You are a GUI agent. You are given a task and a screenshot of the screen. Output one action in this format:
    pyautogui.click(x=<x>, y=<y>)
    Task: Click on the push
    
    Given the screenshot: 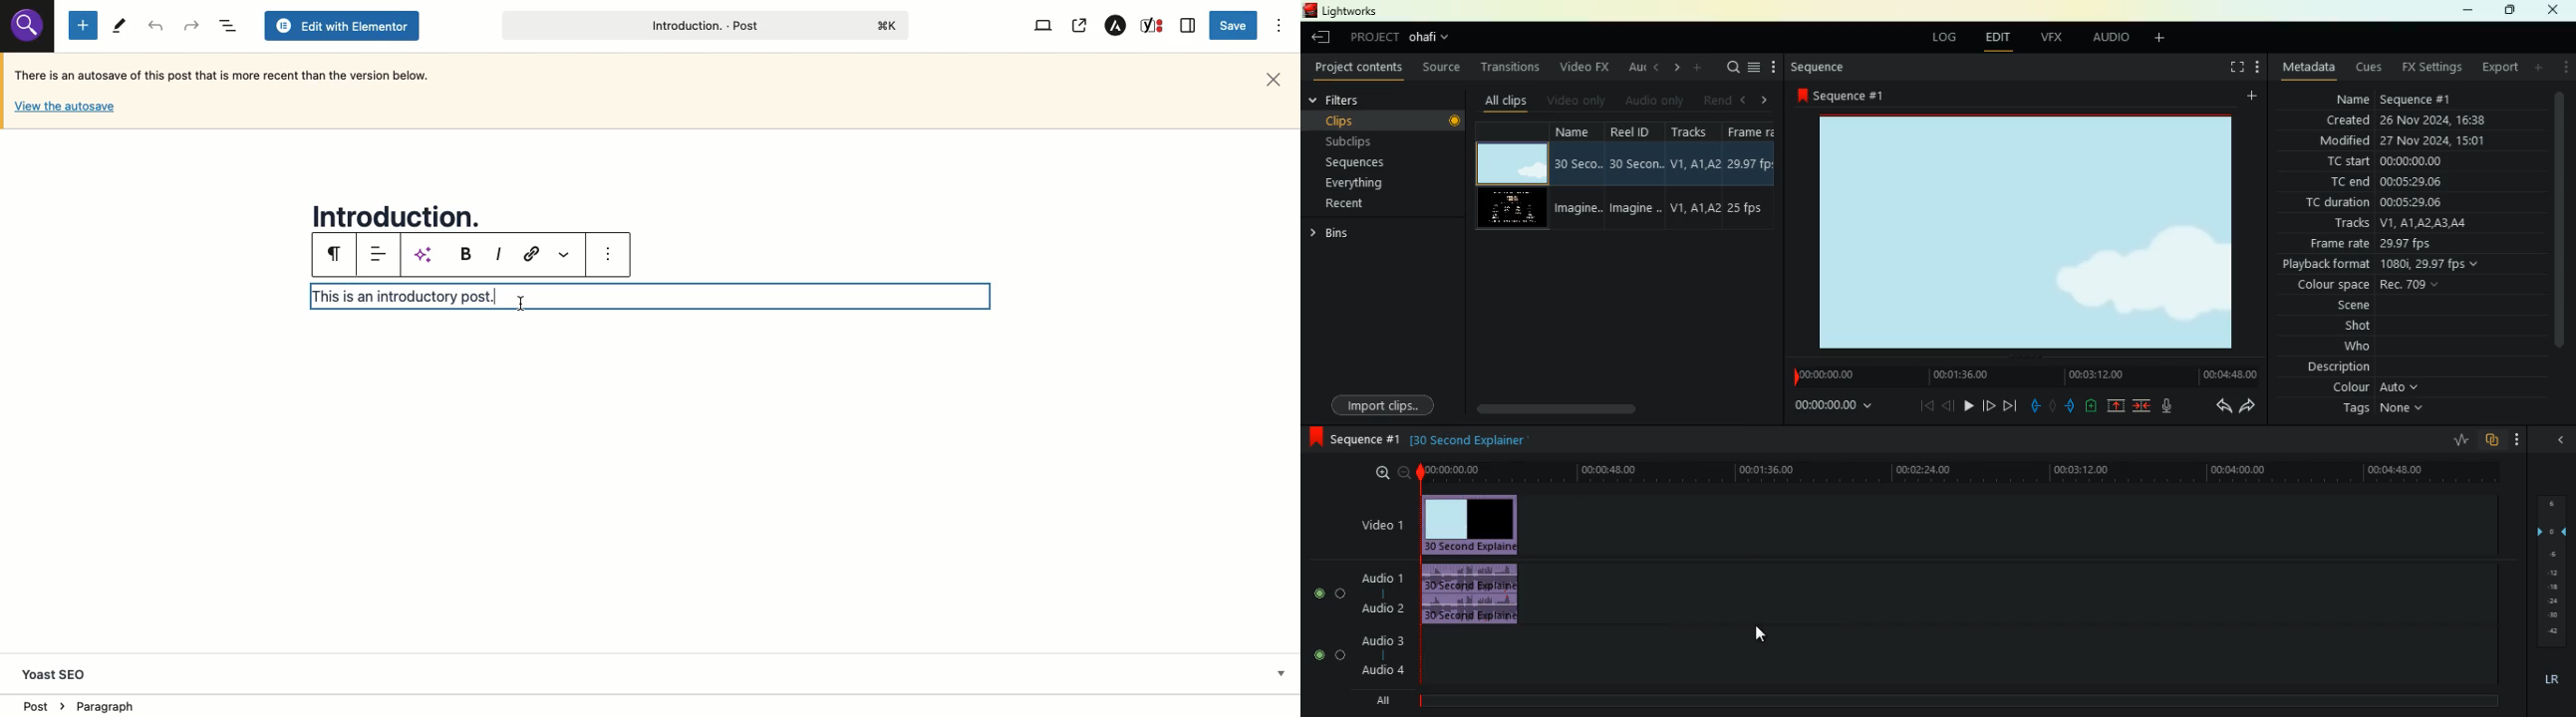 What is the action you would take?
    pyautogui.click(x=2071, y=405)
    